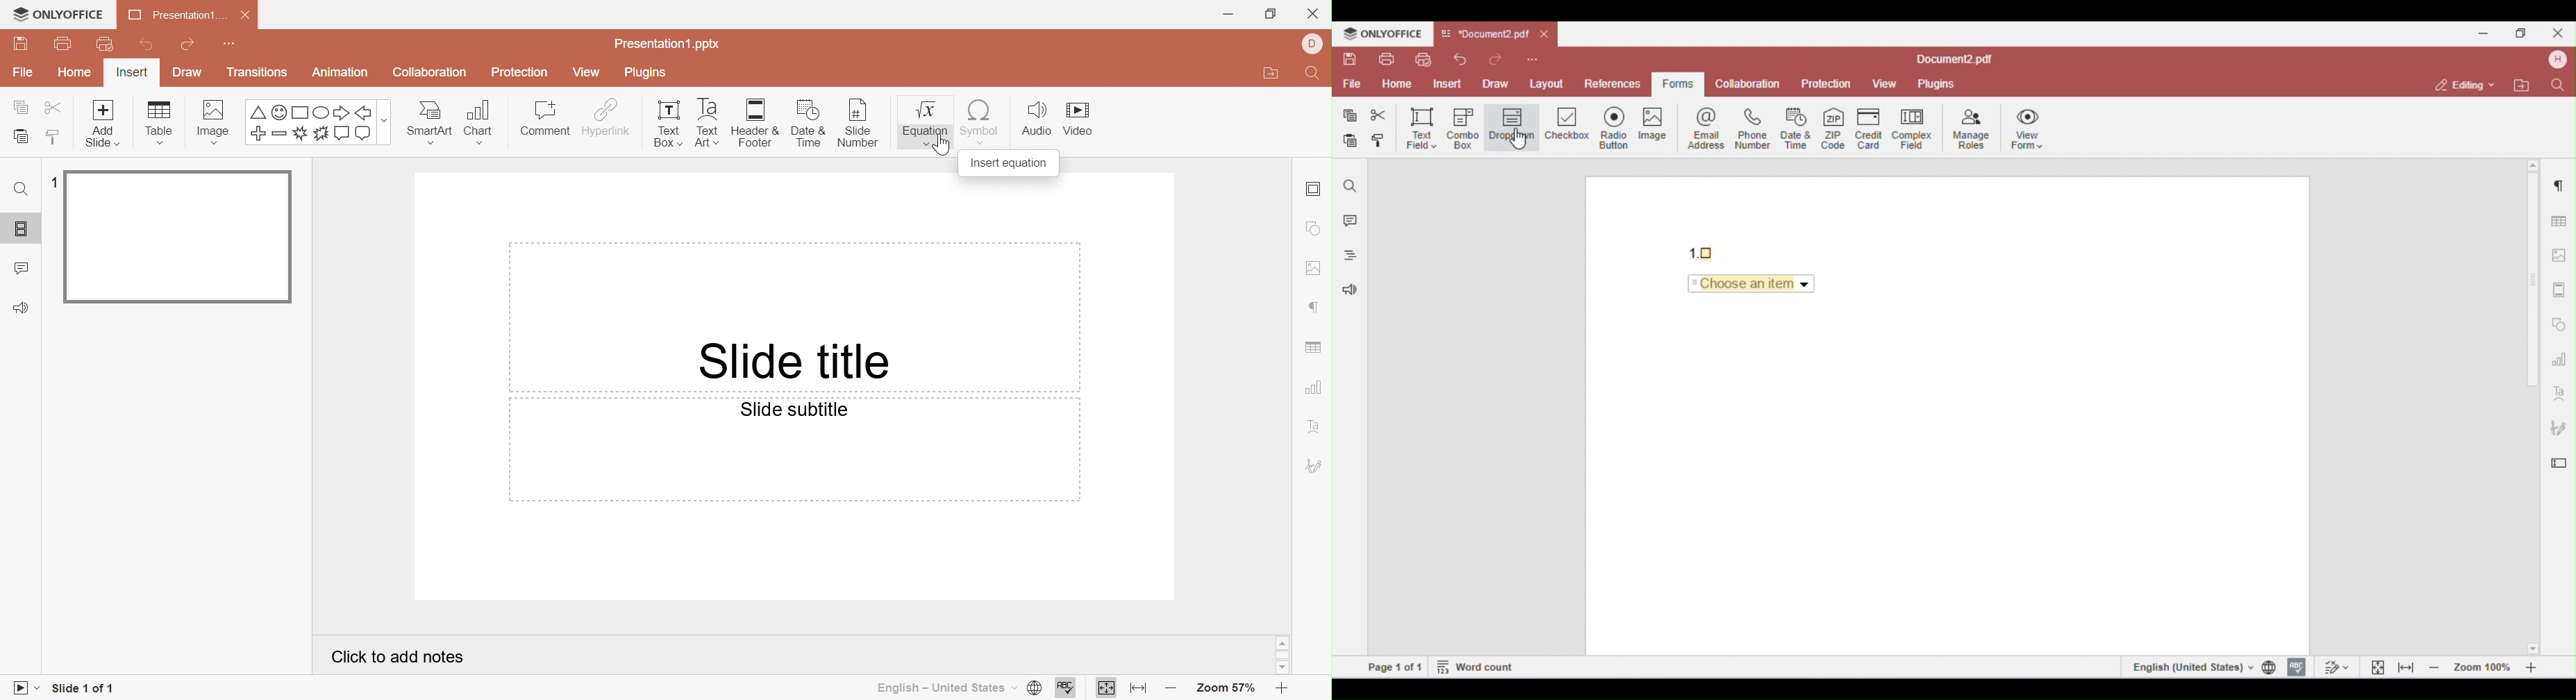 The image size is (2576, 700). I want to click on Chart, so click(480, 121).